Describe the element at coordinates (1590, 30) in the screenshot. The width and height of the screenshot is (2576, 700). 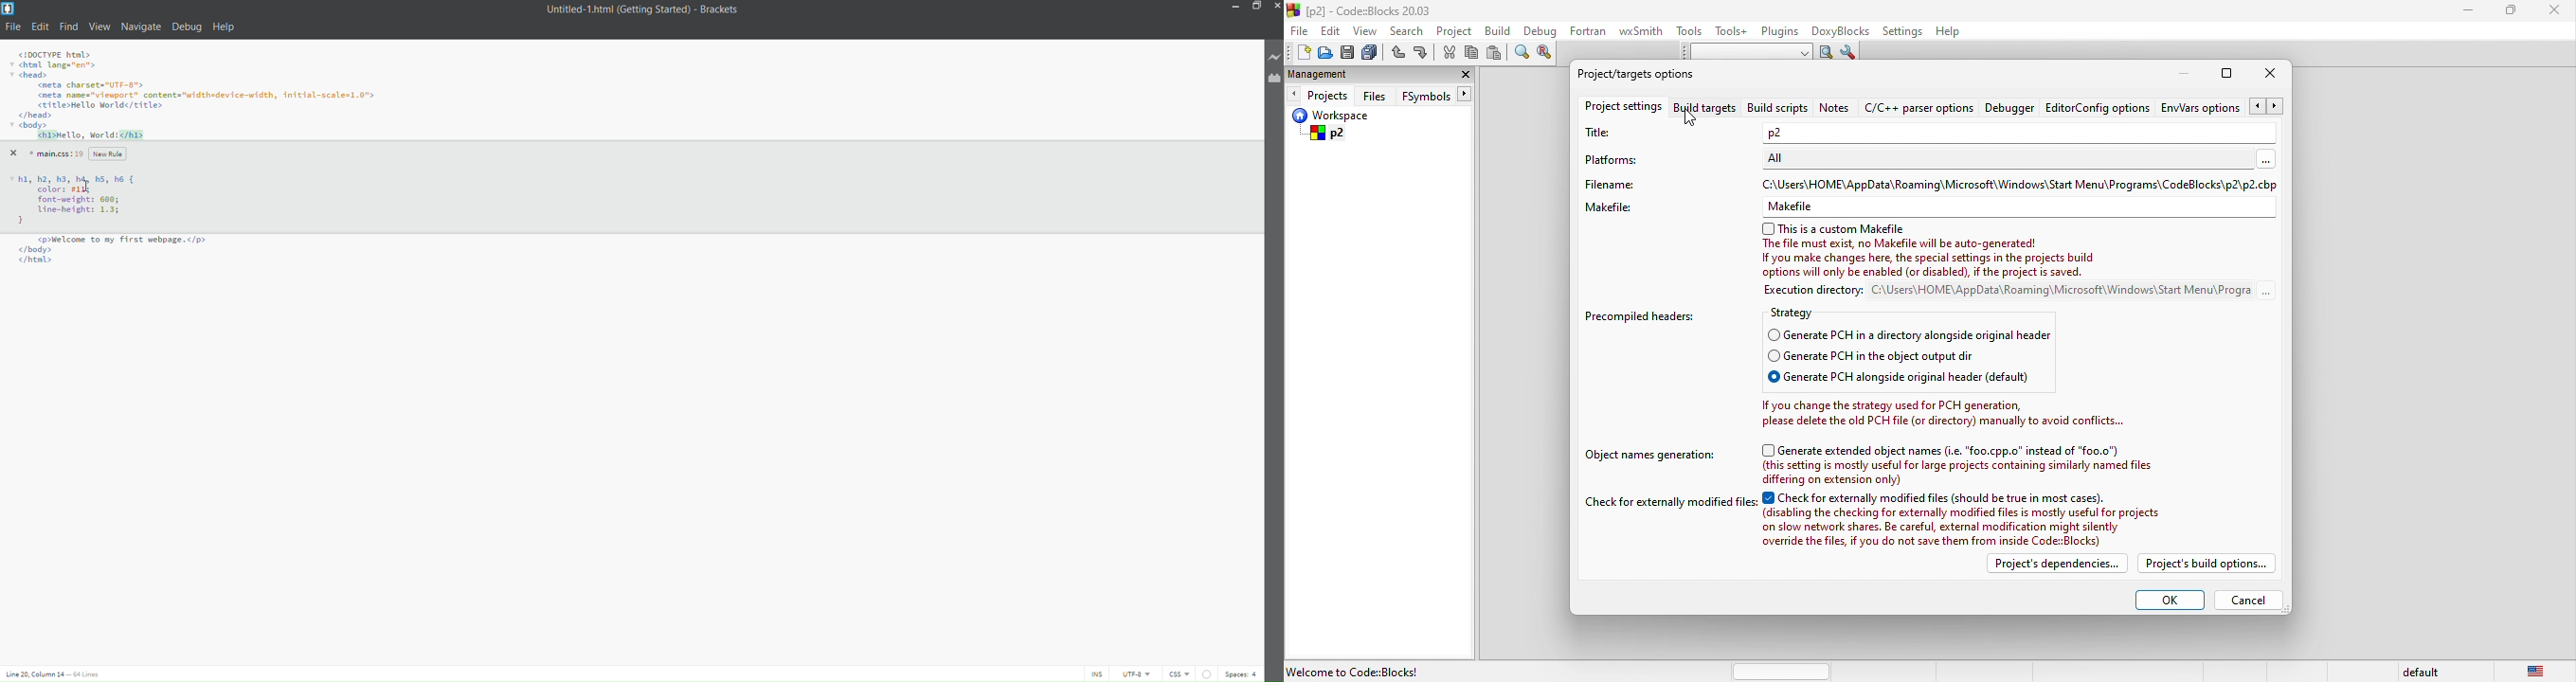
I see `fortran` at that location.